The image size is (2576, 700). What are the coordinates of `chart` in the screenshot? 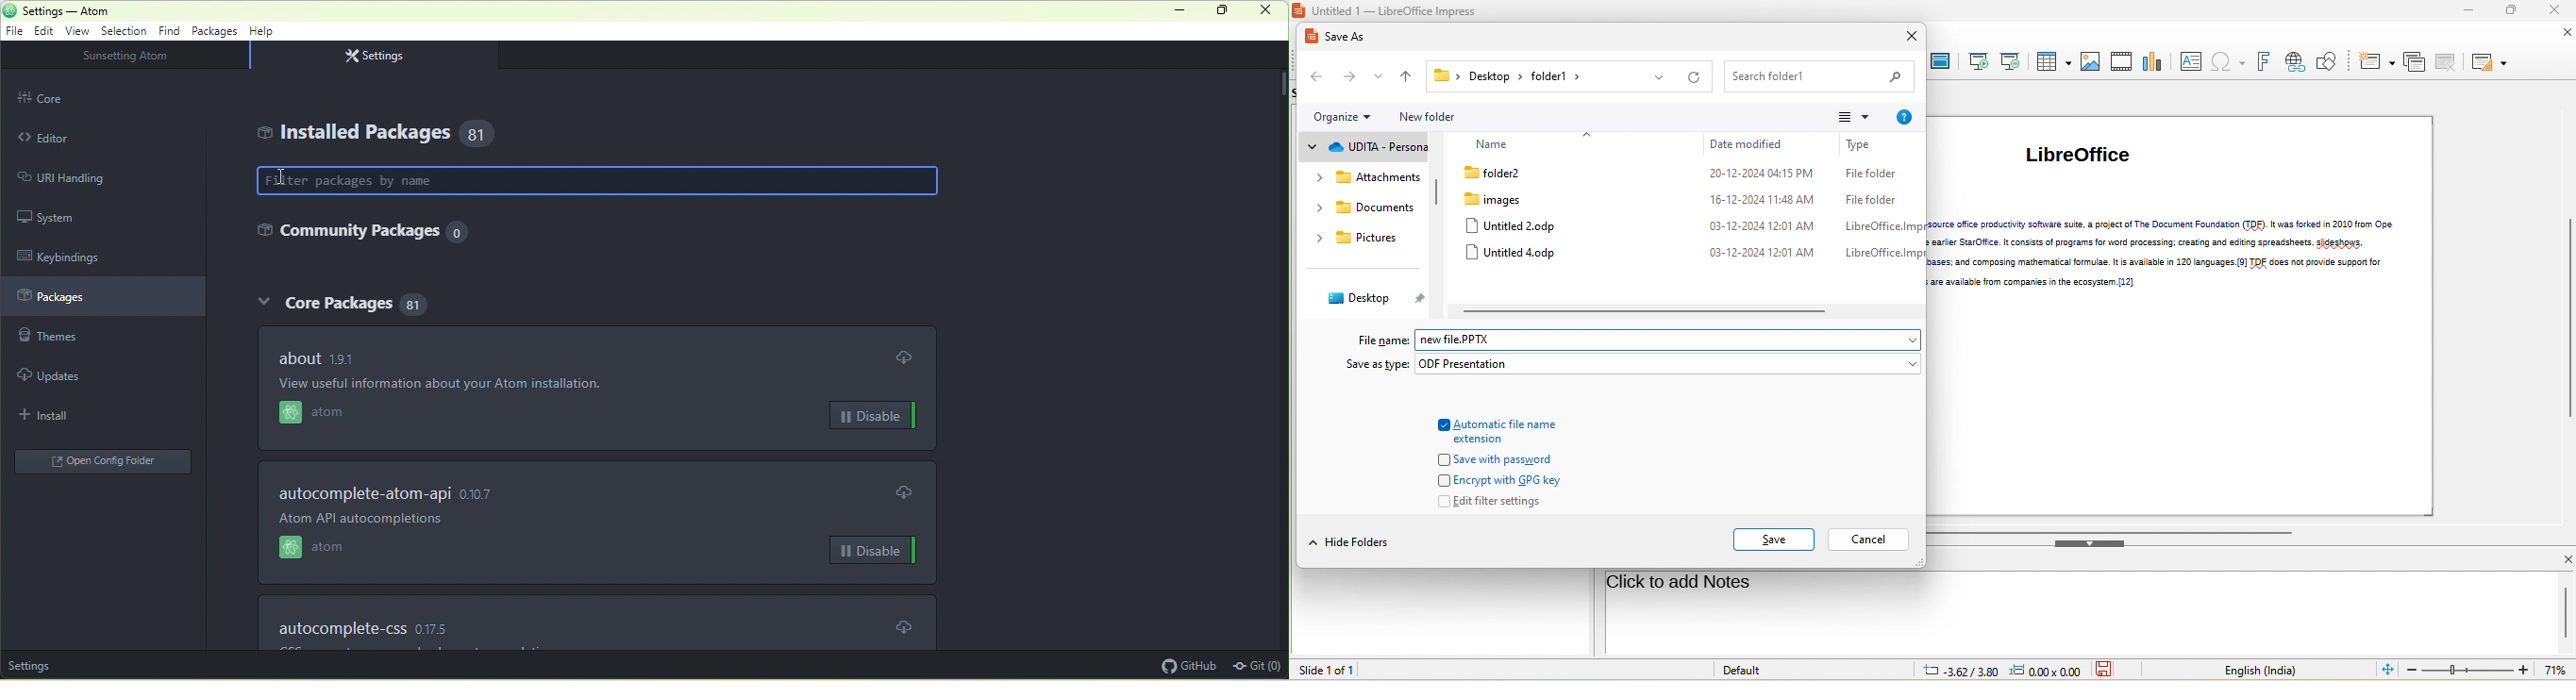 It's located at (2151, 63).